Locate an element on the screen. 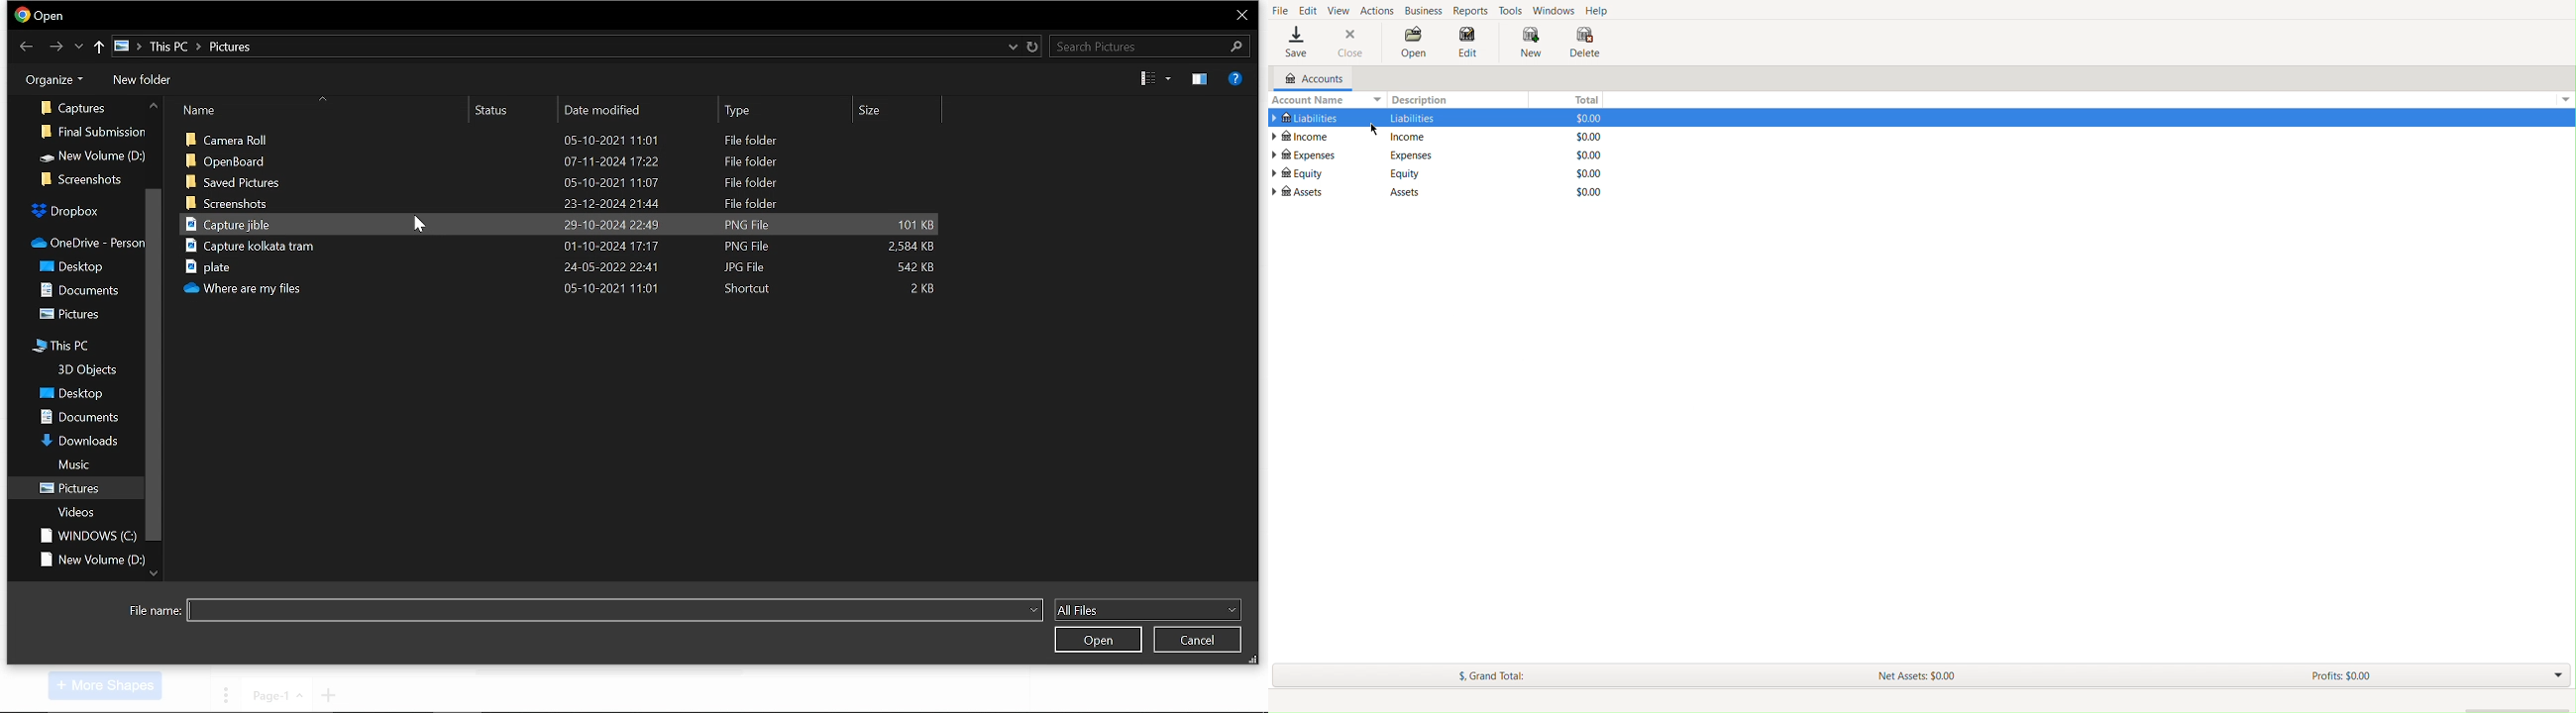 This screenshot has width=2576, height=728. folders is located at coordinates (74, 289).